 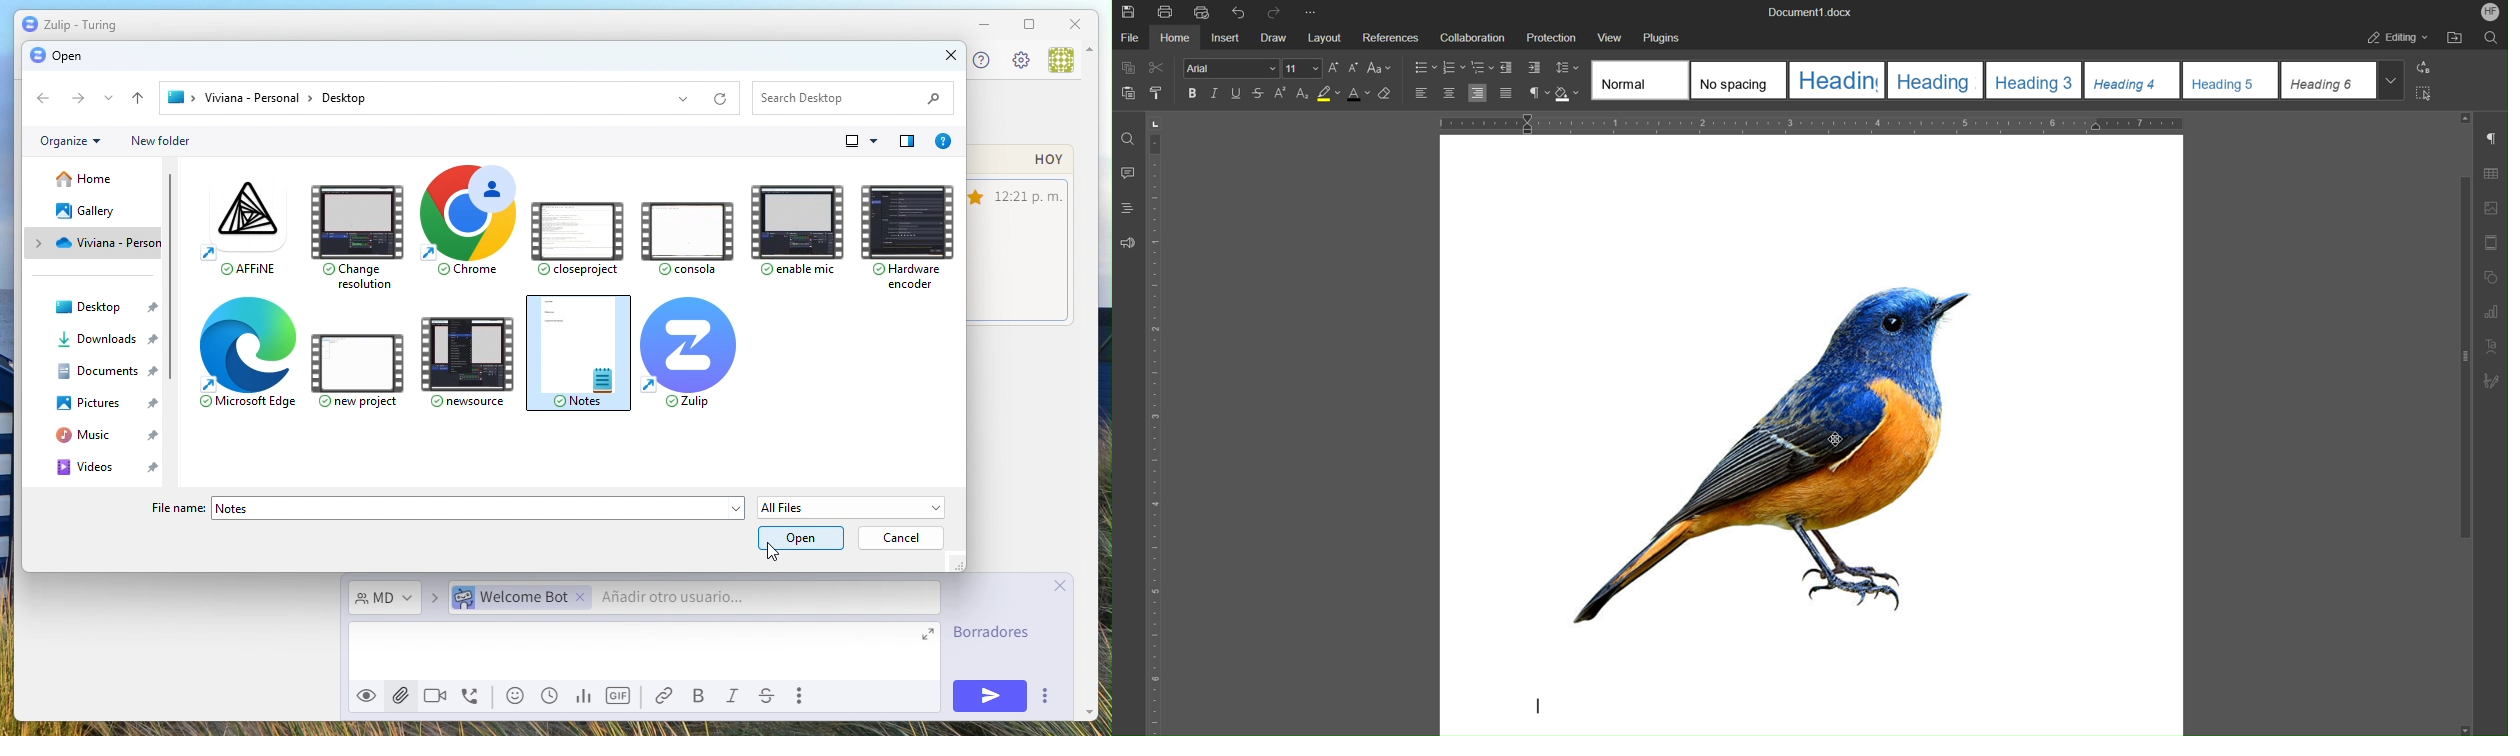 I want to click on Path, so click(x=453, y=97).